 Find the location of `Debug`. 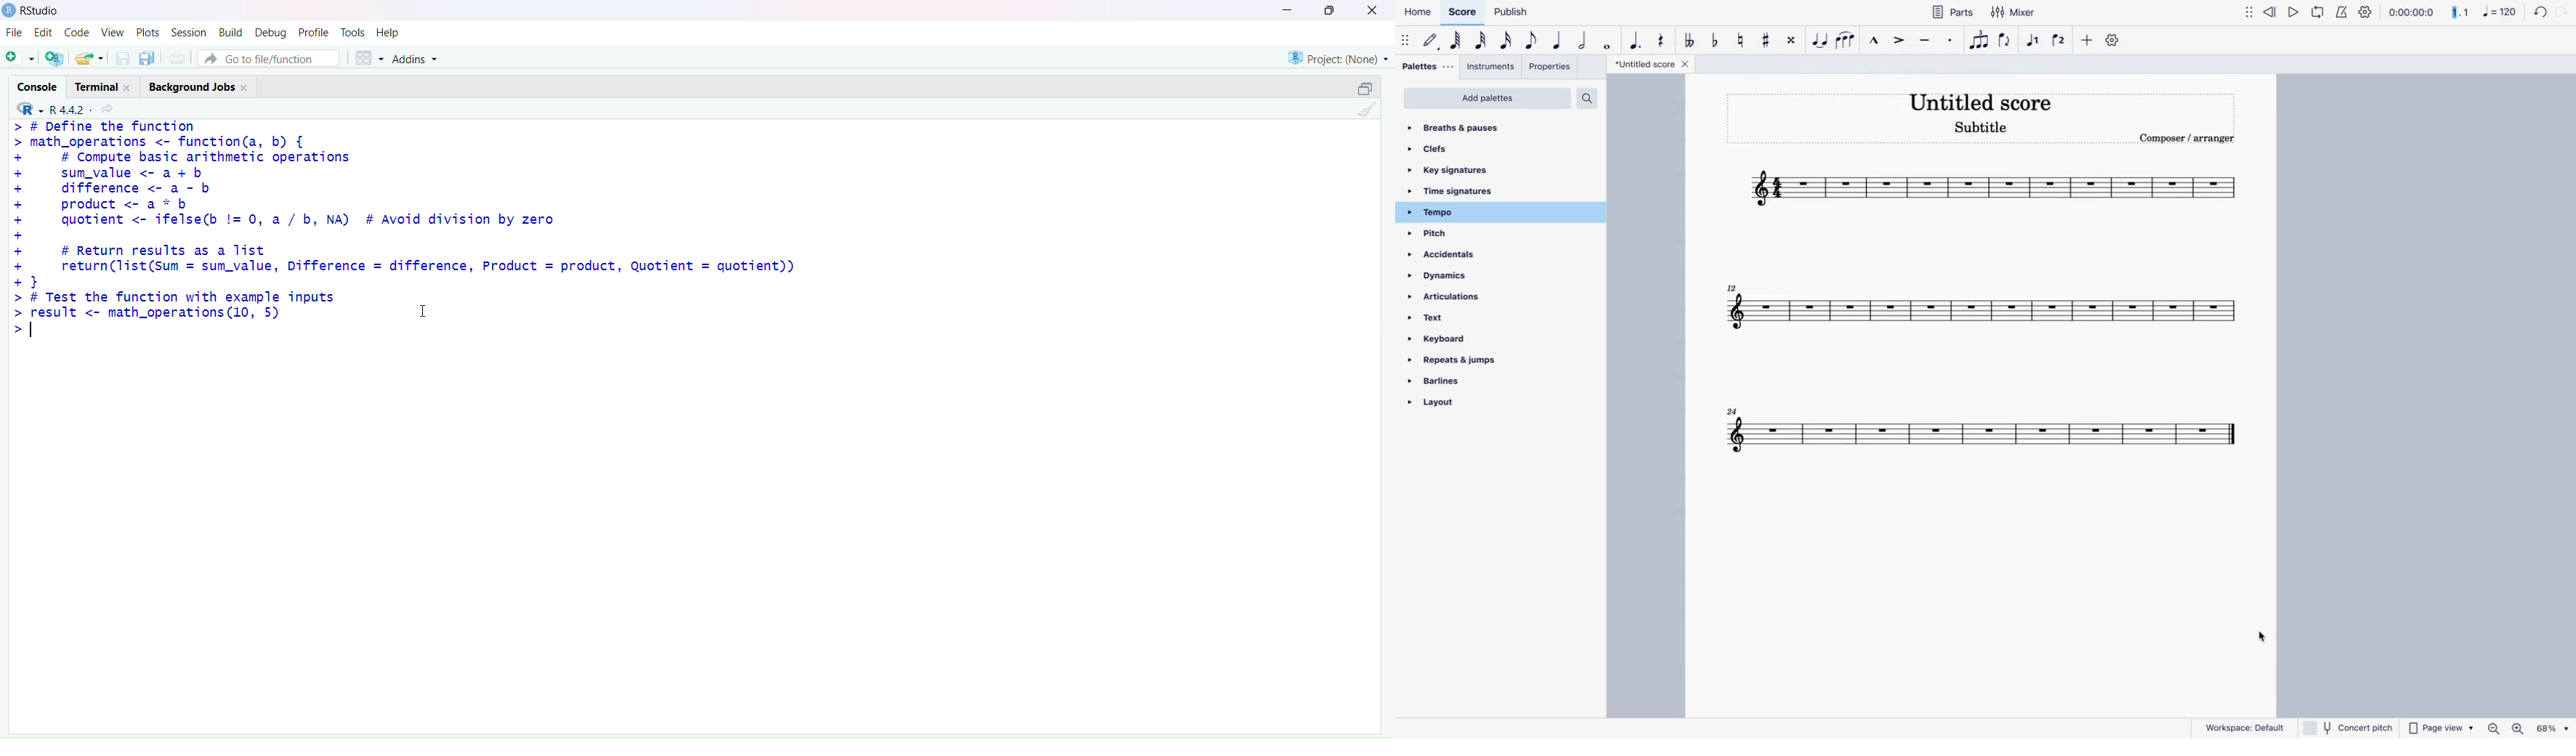

Debug is located at coordinates (269, 31).